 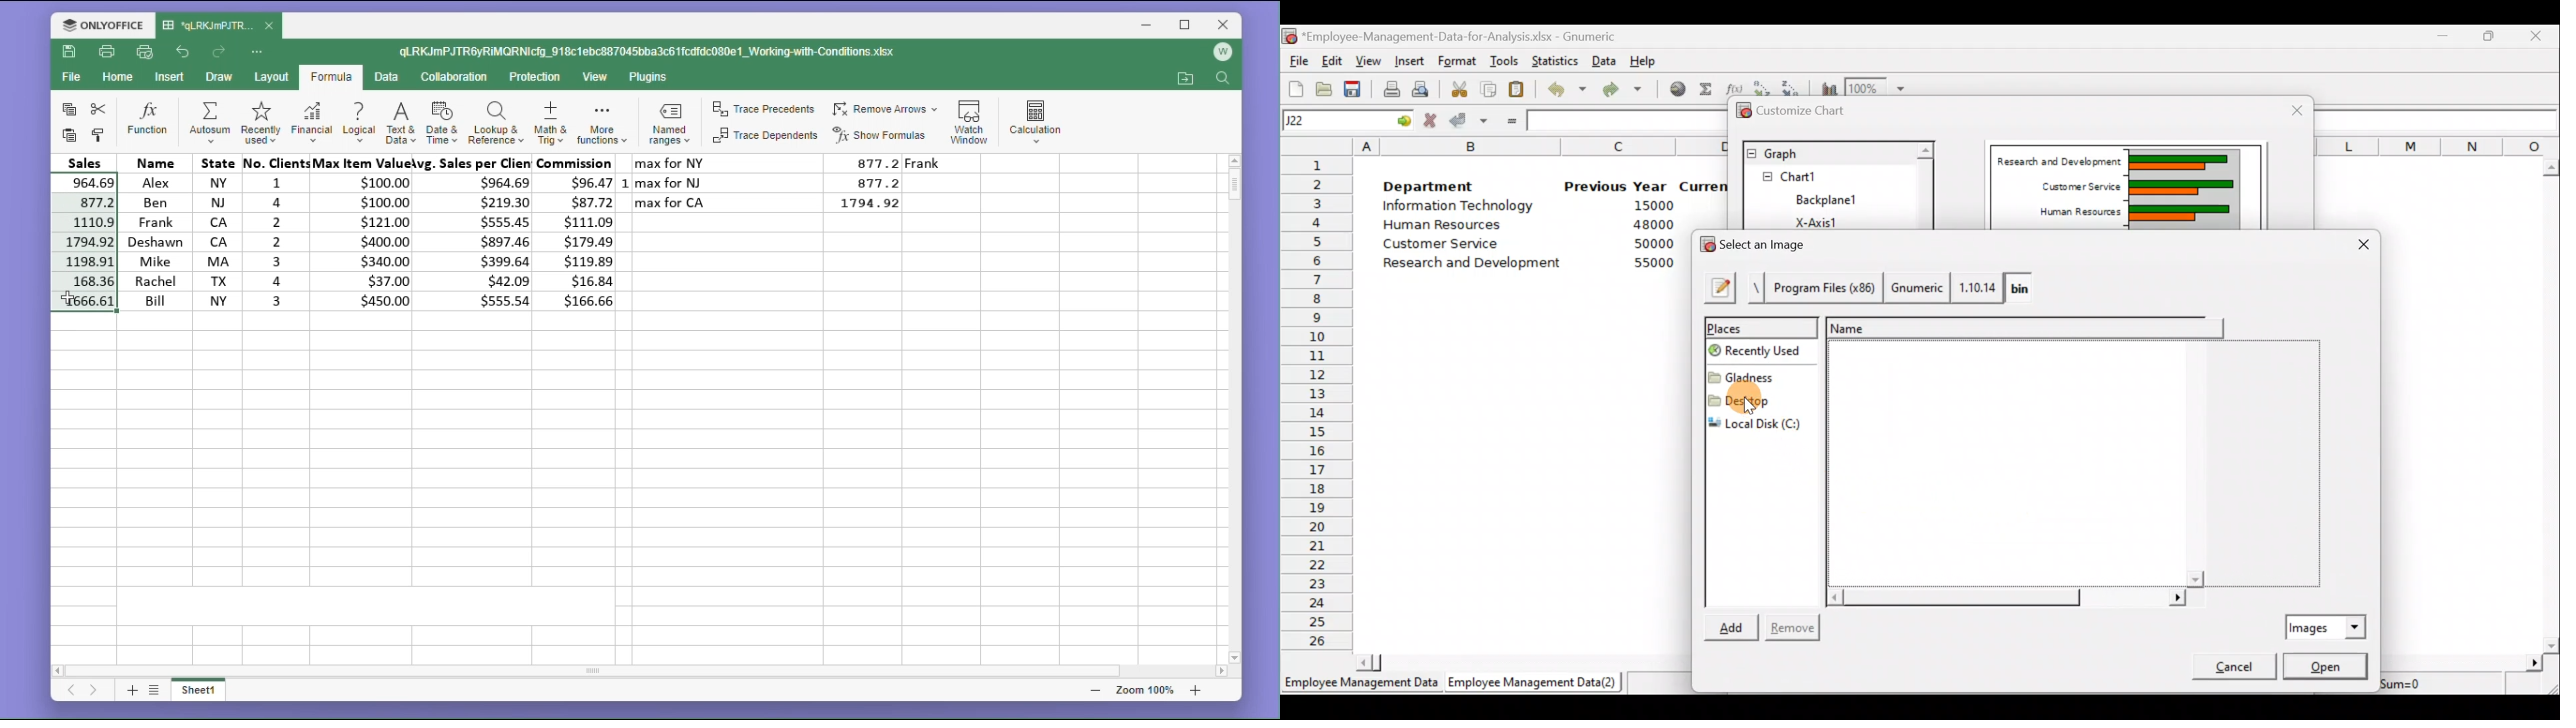 What do you see at coordinates (972, 118) in the screenshot?
I see `watch window` at bounding box center [972, 118].